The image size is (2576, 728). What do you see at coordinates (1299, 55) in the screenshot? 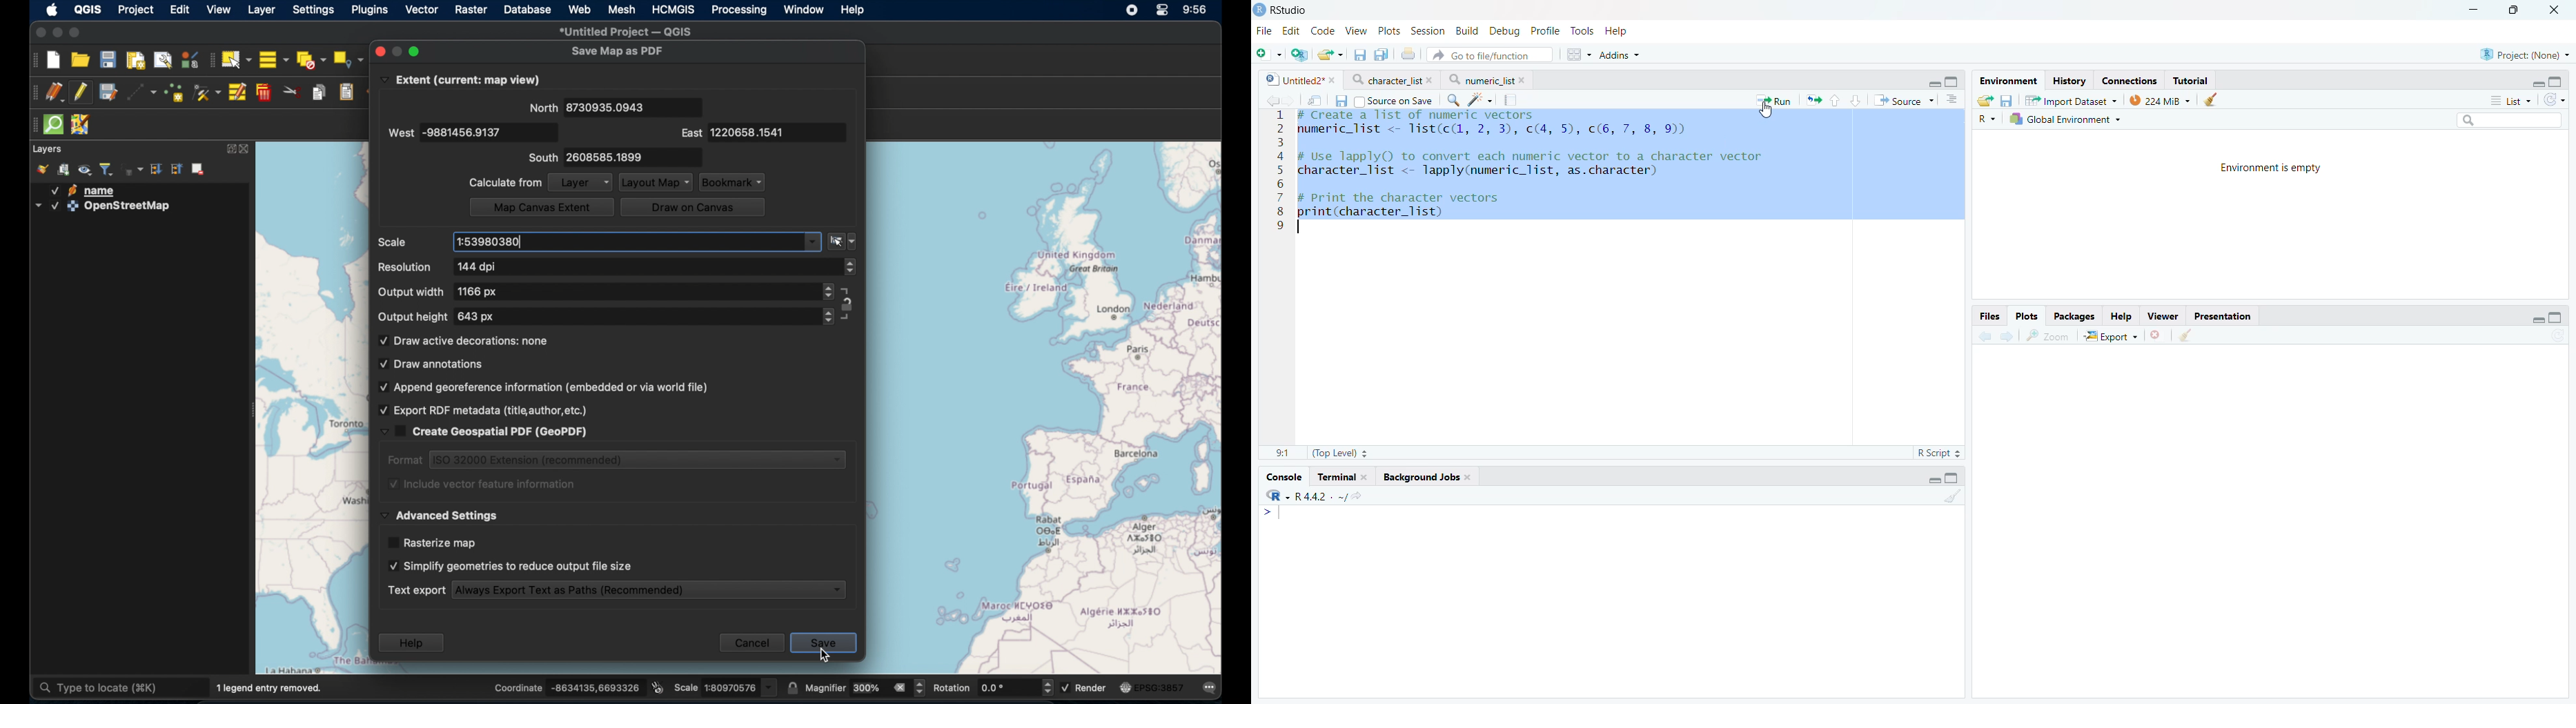
I see `Create new project` at bounding box center [1299, 55].